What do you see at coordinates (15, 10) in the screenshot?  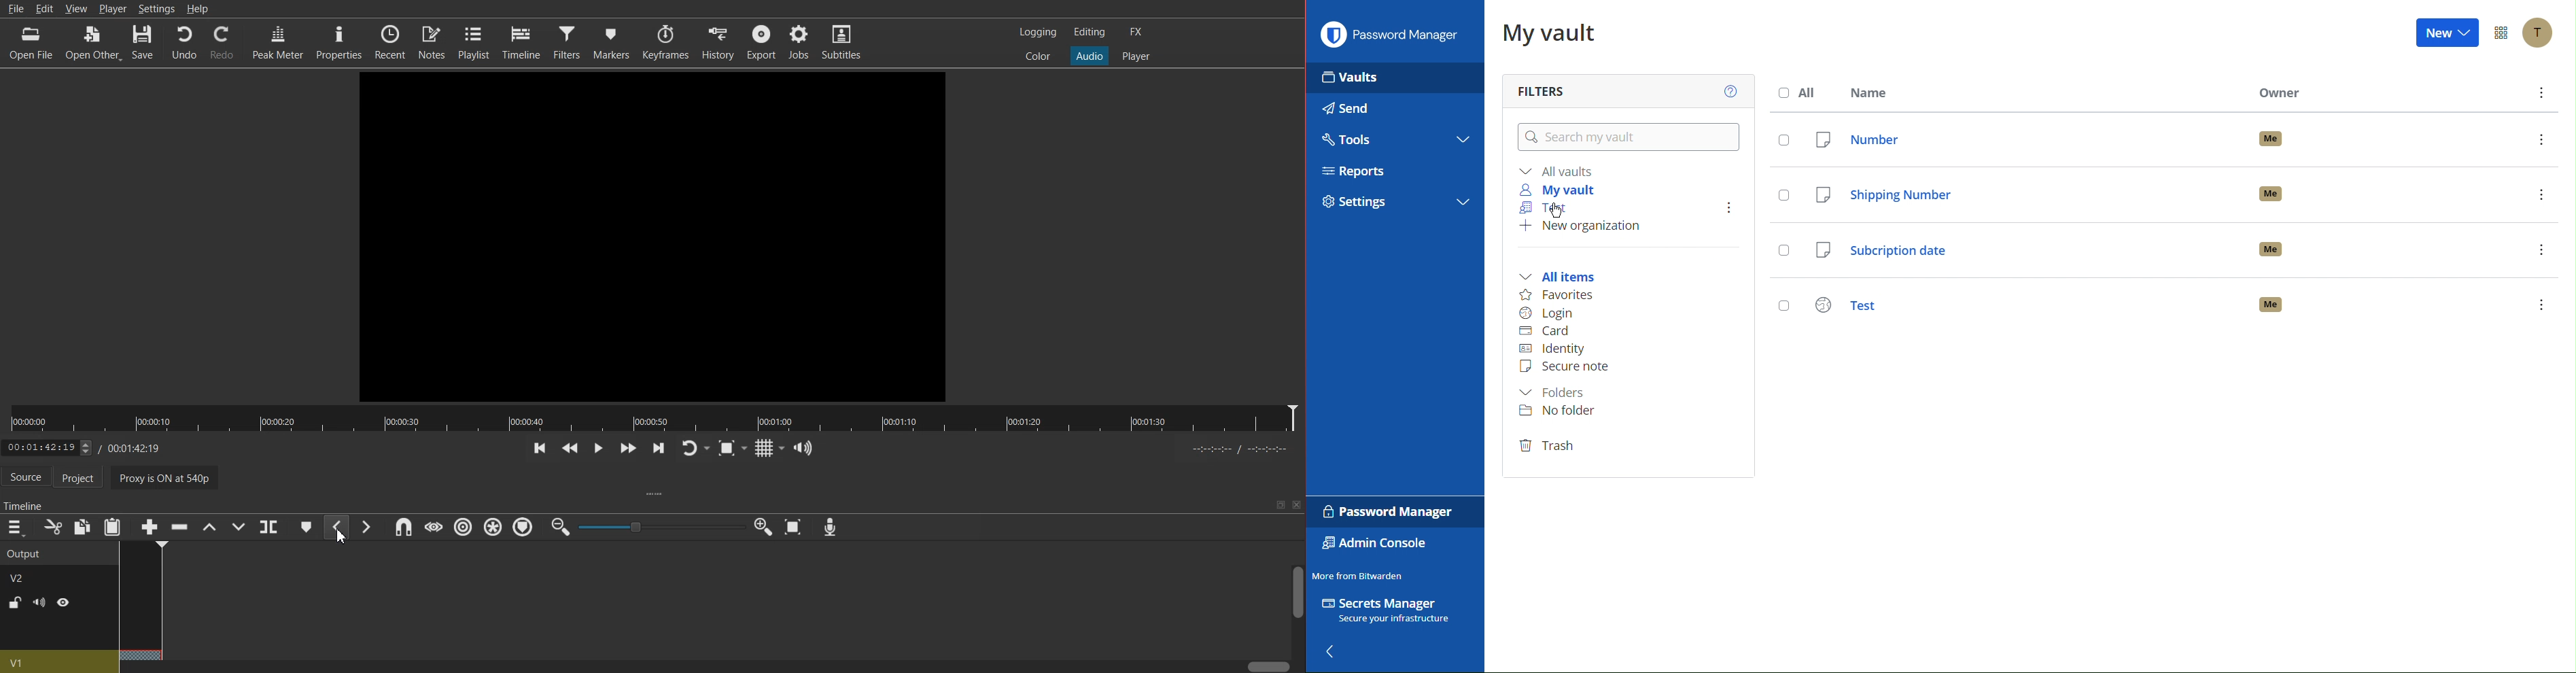 I see `File` at bounding box center [15, 10].